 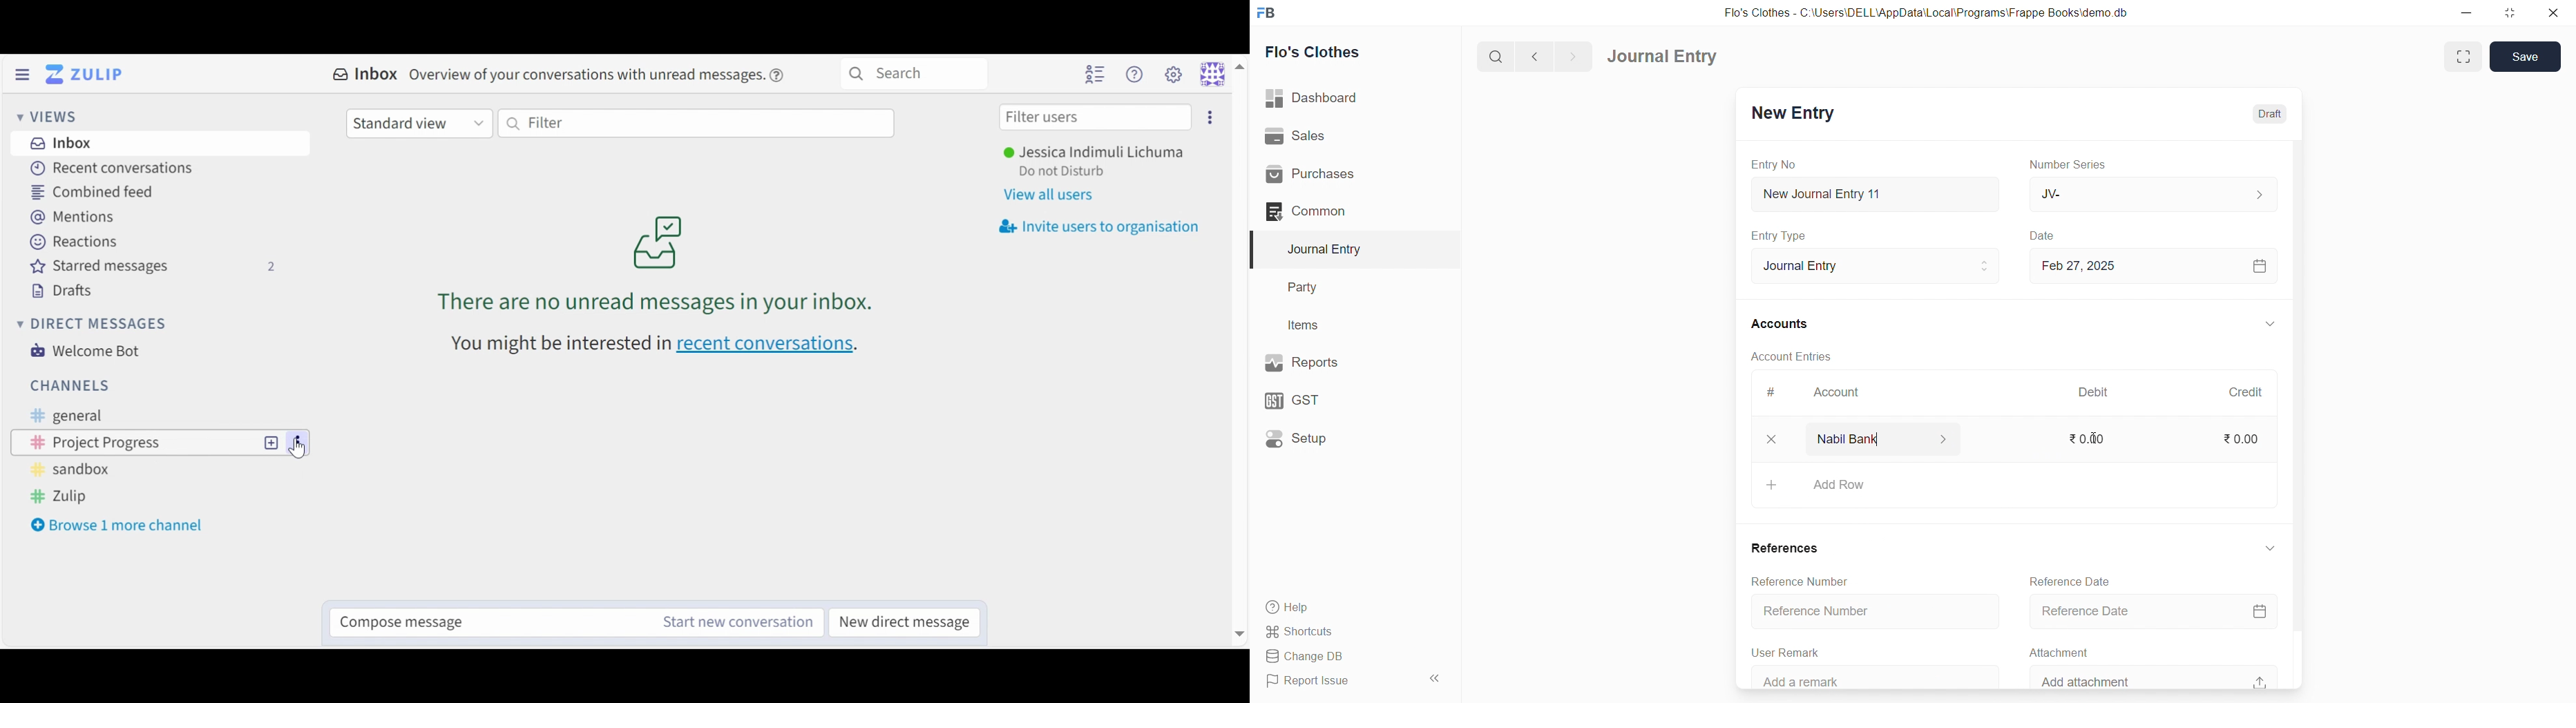 I want to click on Sales, so click(x=1332, y=135).